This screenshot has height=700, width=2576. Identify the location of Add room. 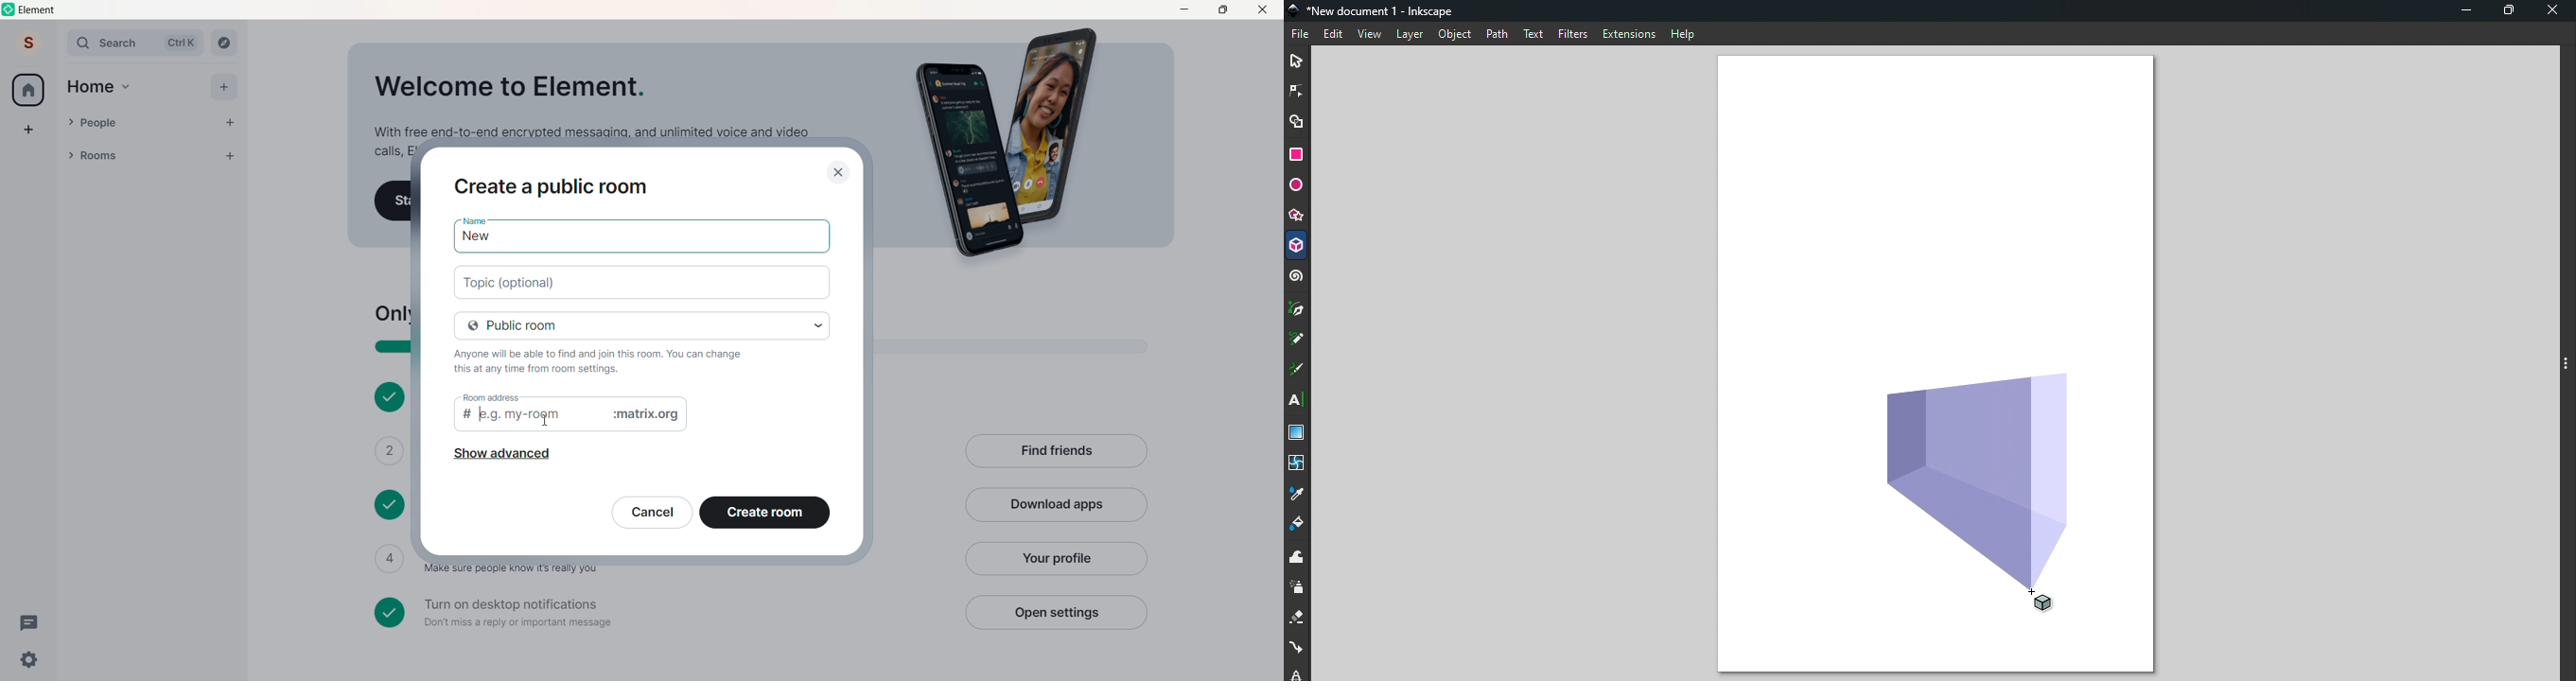
(234, 154).